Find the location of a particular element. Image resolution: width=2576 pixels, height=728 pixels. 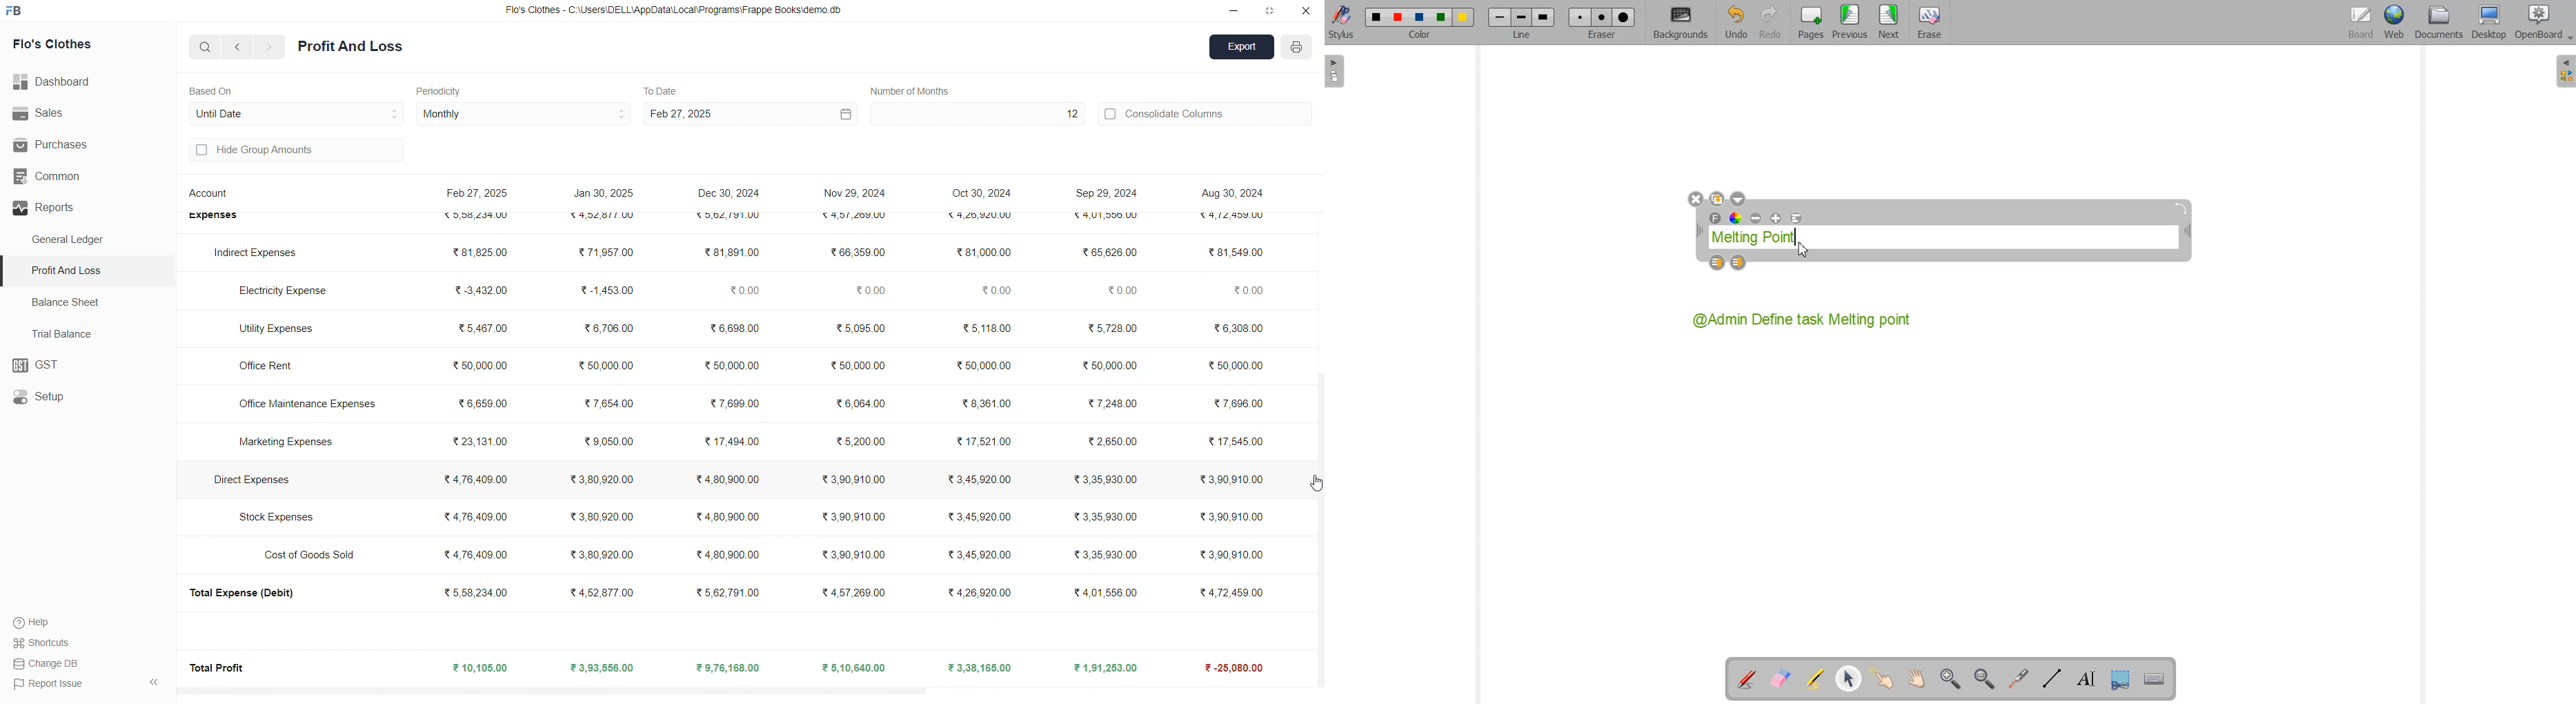

Number of Quarters is located at coordinates (914, 90).